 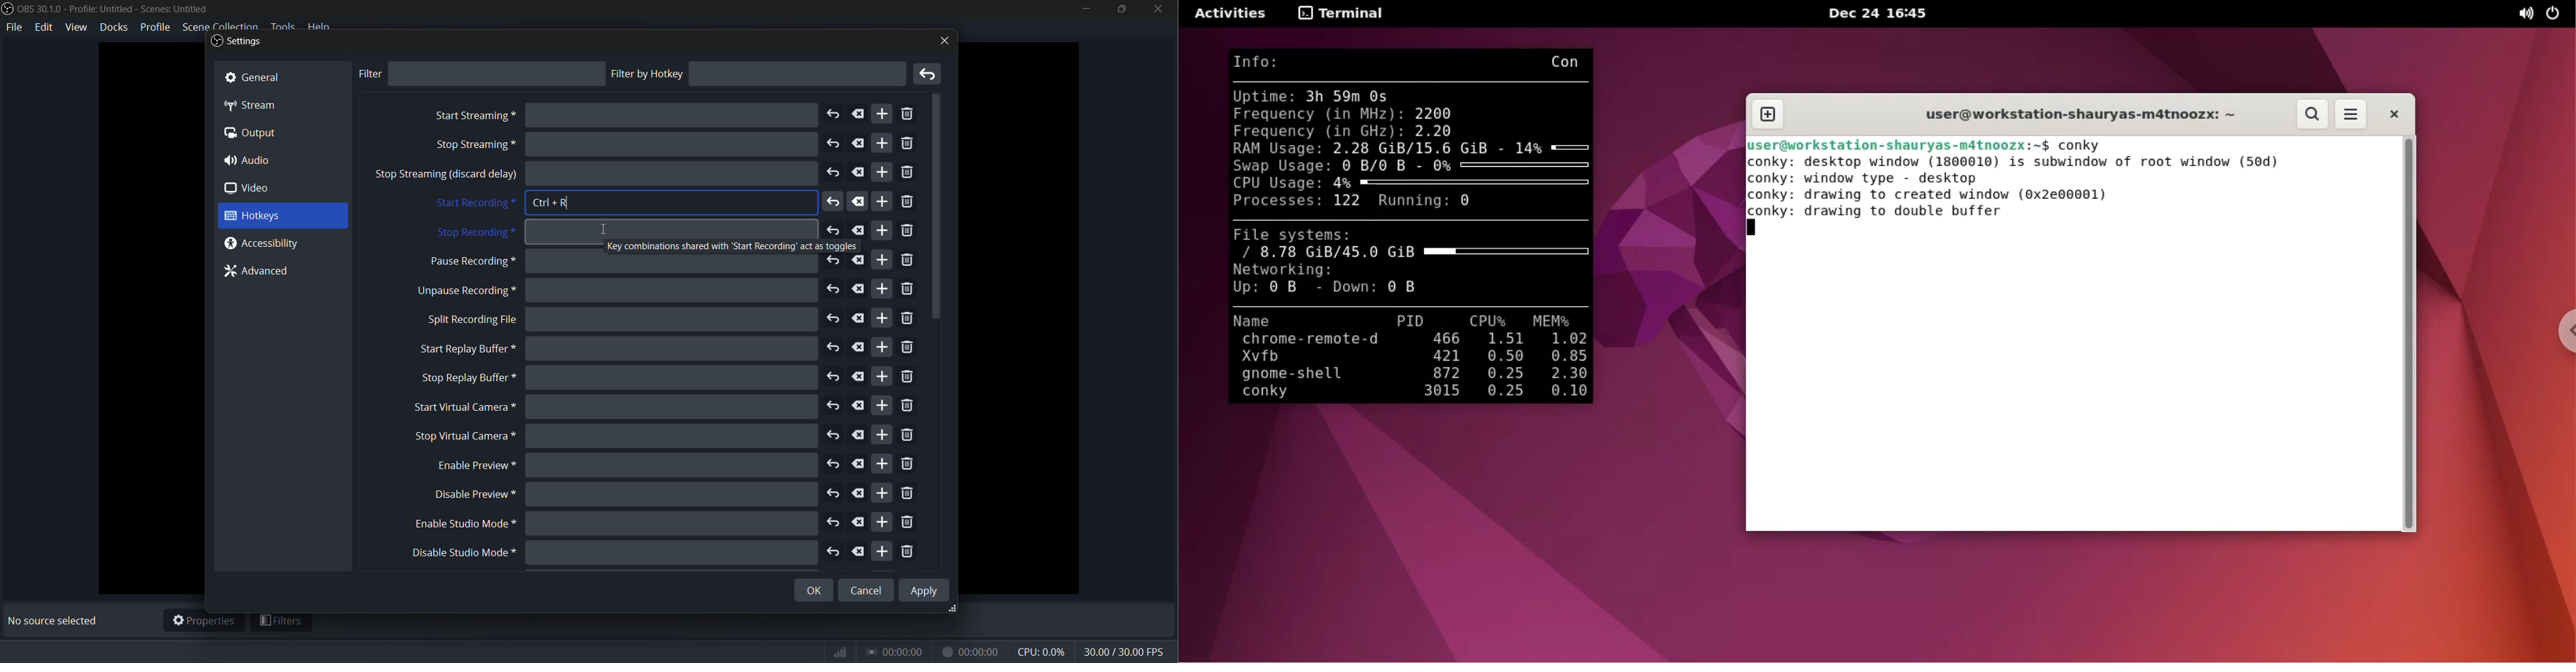 I want to click on remove, so click(x=909, y=378).